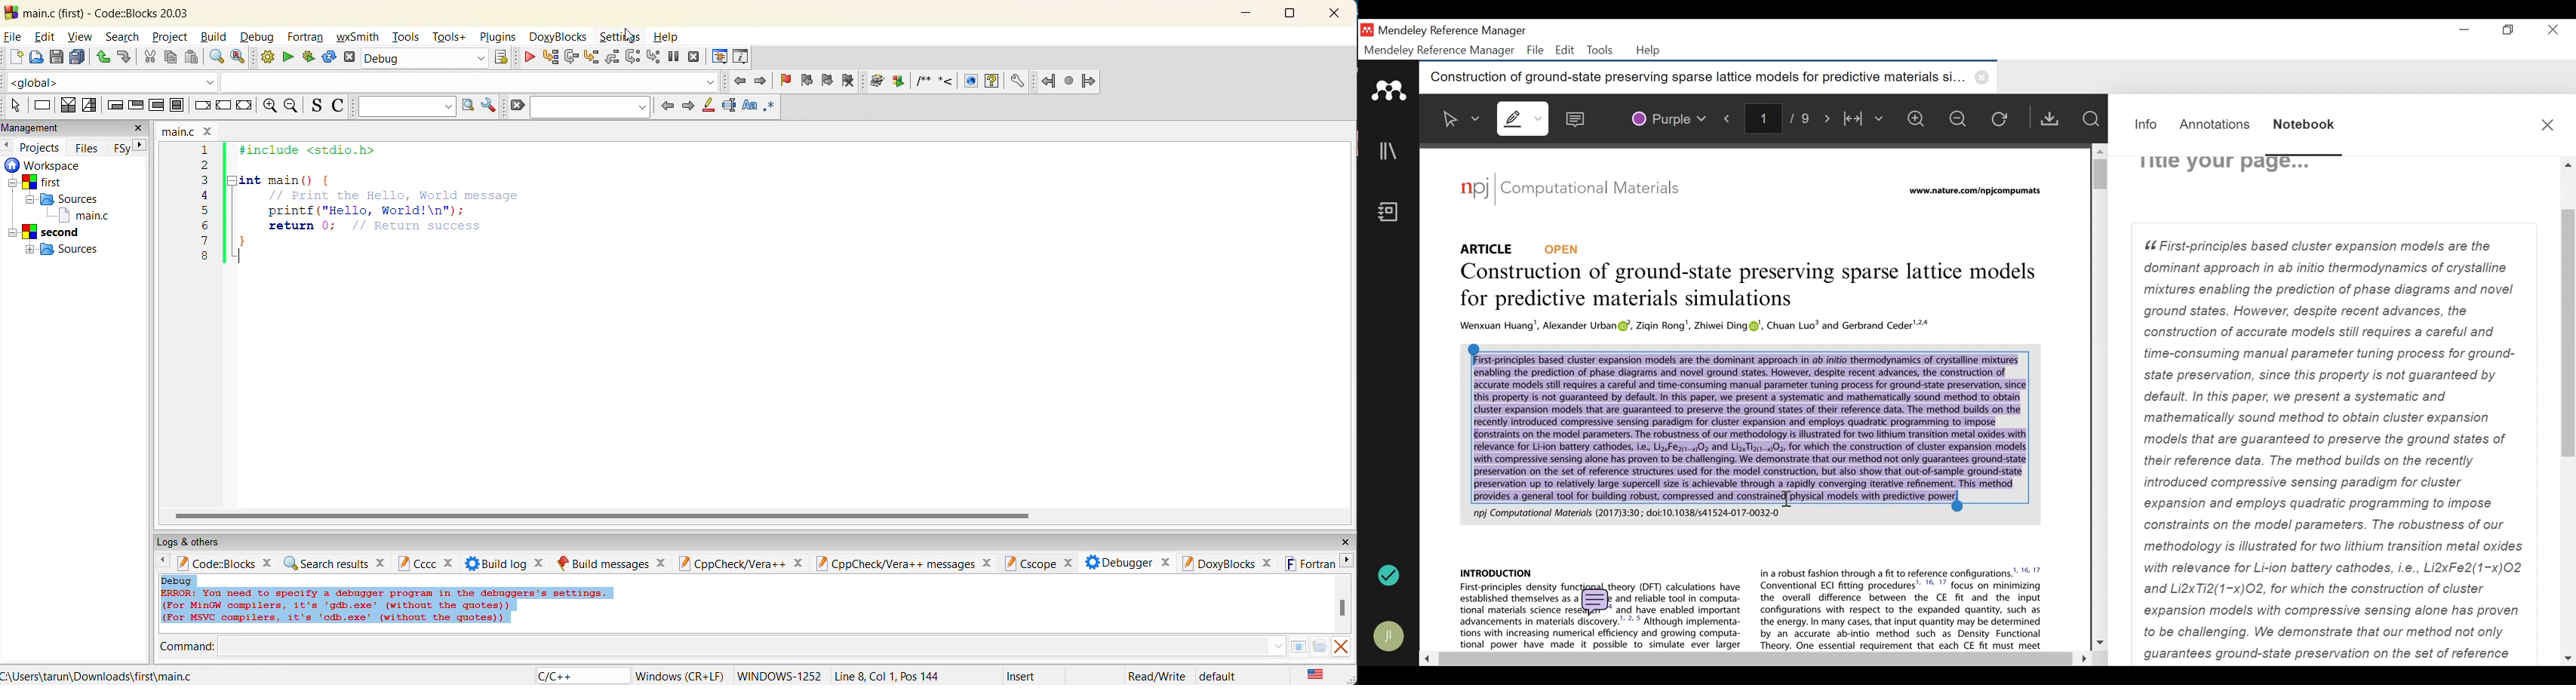  What do you see at coordinates (944, 83) in the screenshot?
I see `Insert line` at bounding box center [944, 83].